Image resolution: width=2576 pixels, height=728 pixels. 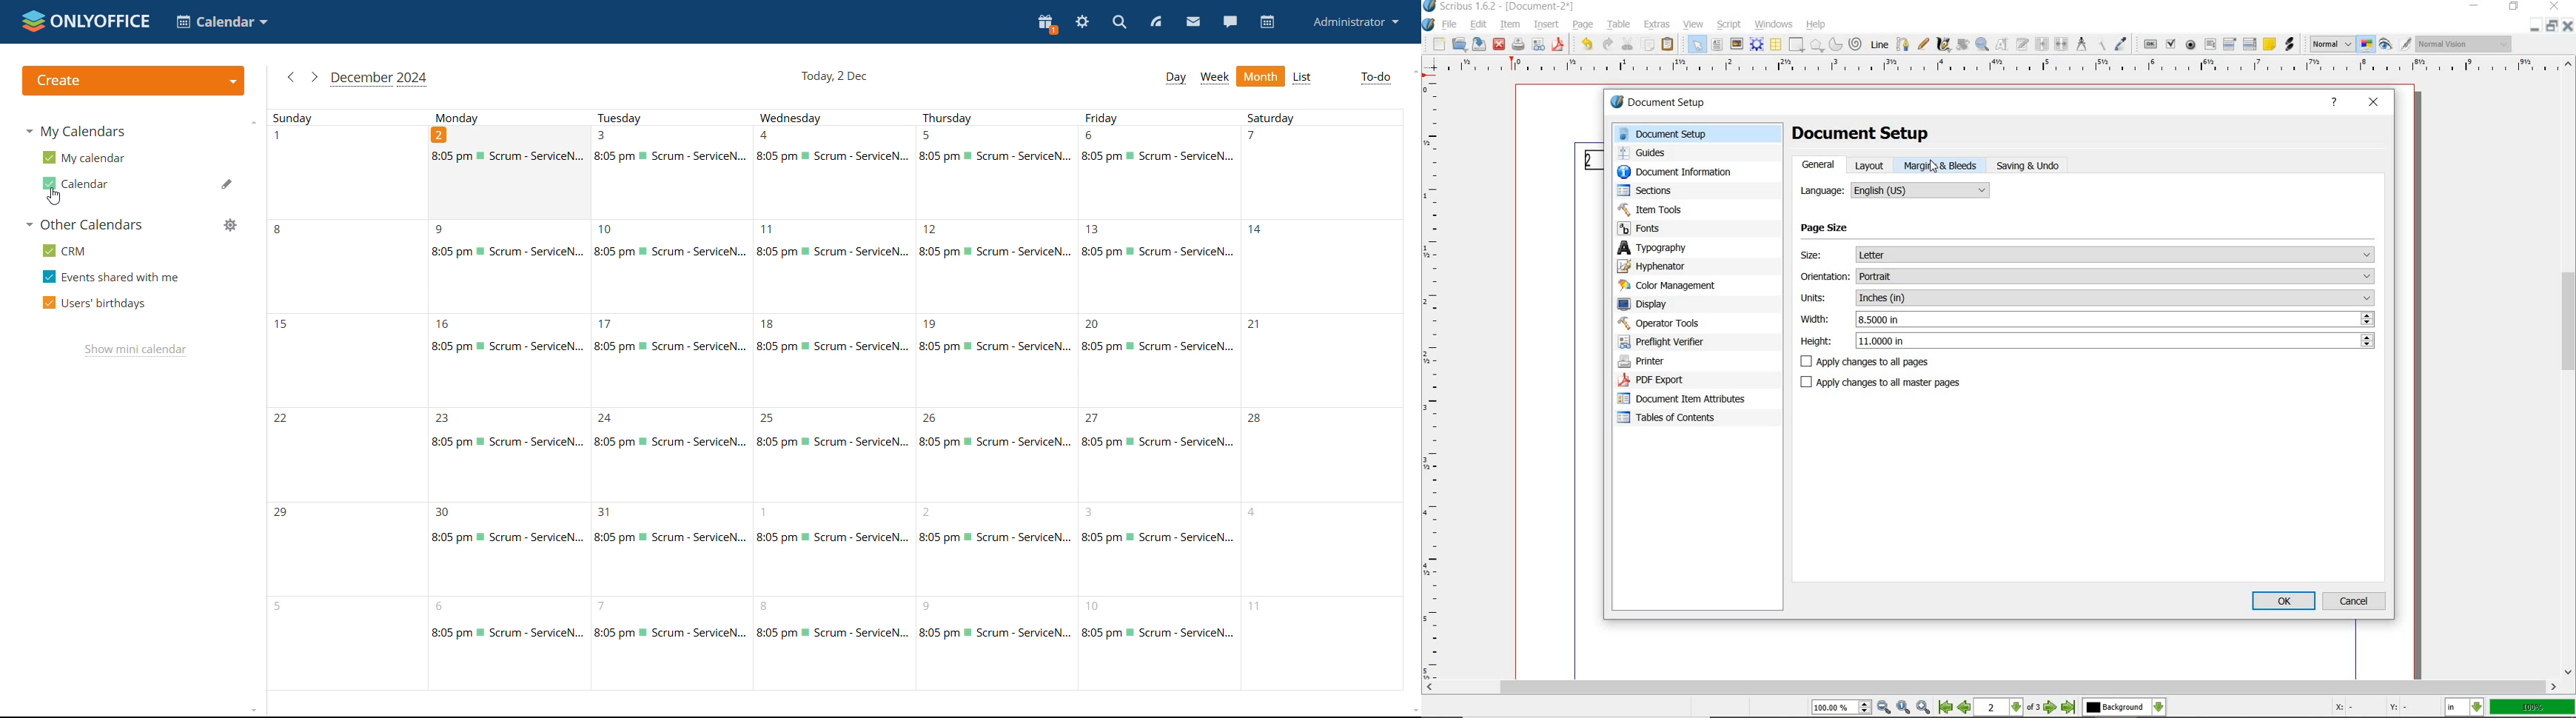 I want to click on document setup, so click(x=1678, y=103).